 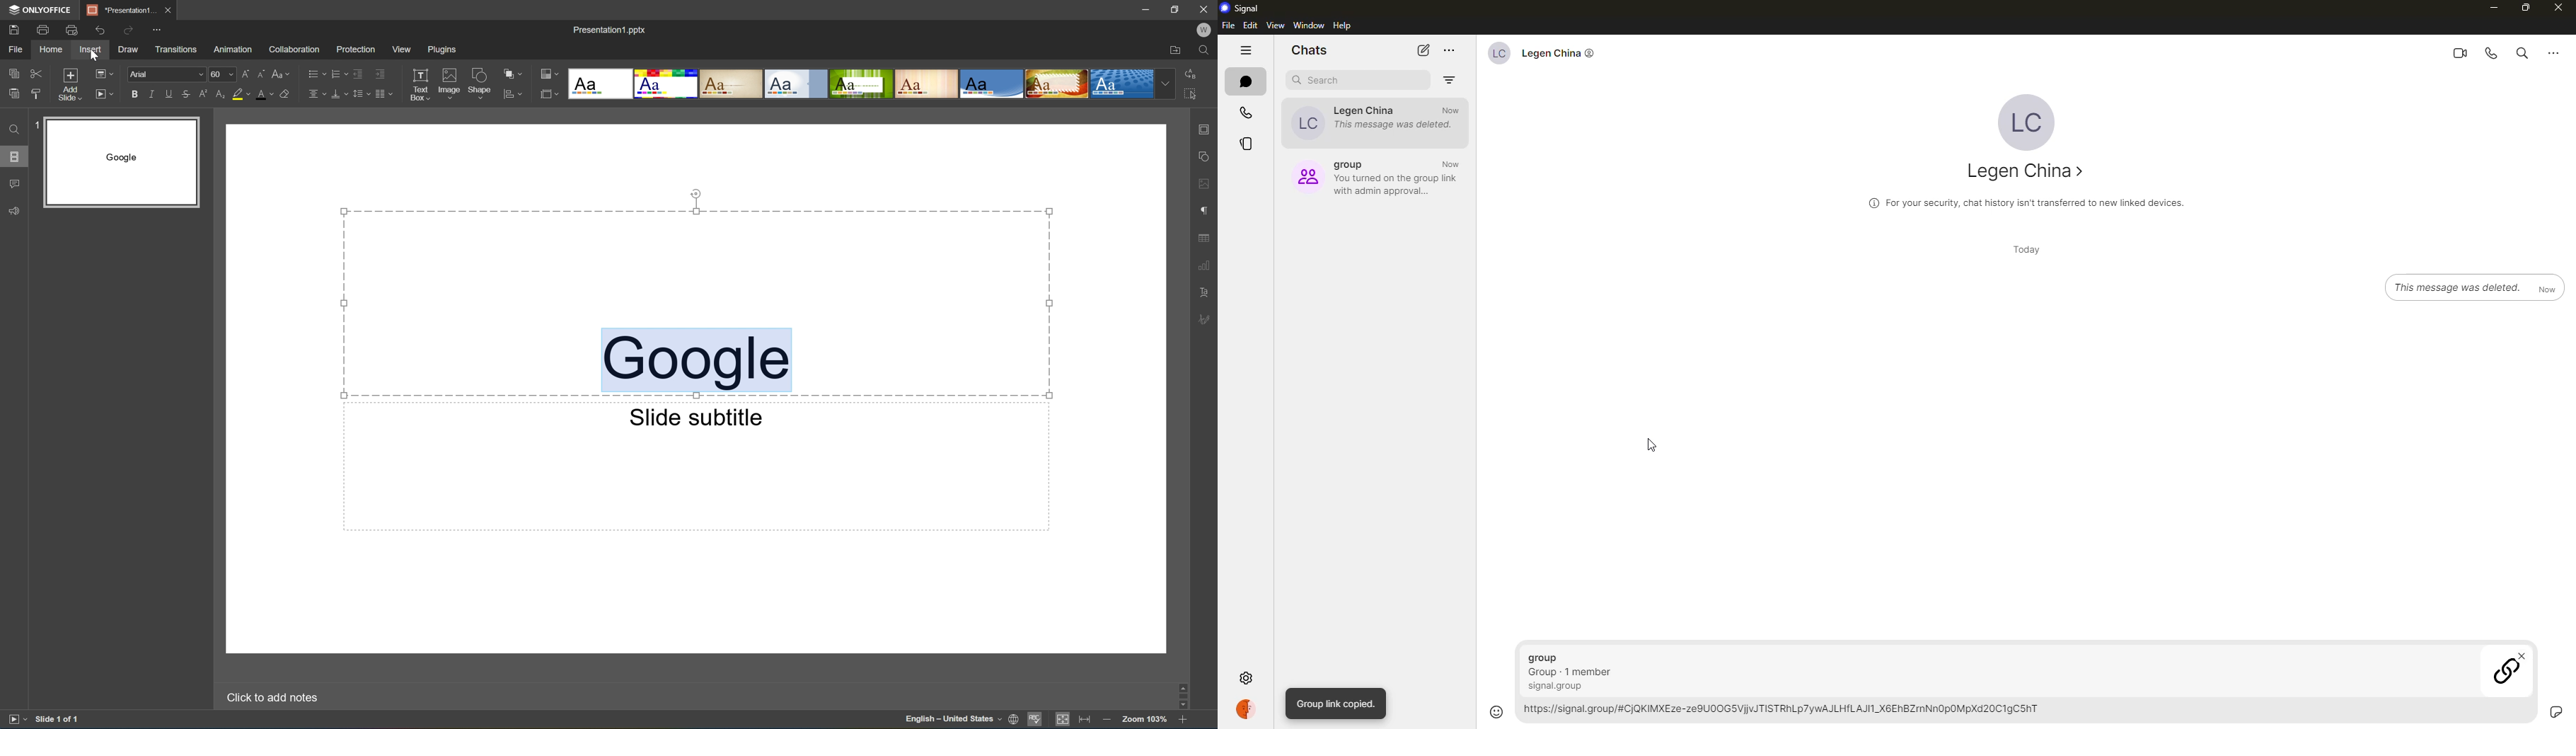 I want to click on contact, so click(x=1373, y=120).